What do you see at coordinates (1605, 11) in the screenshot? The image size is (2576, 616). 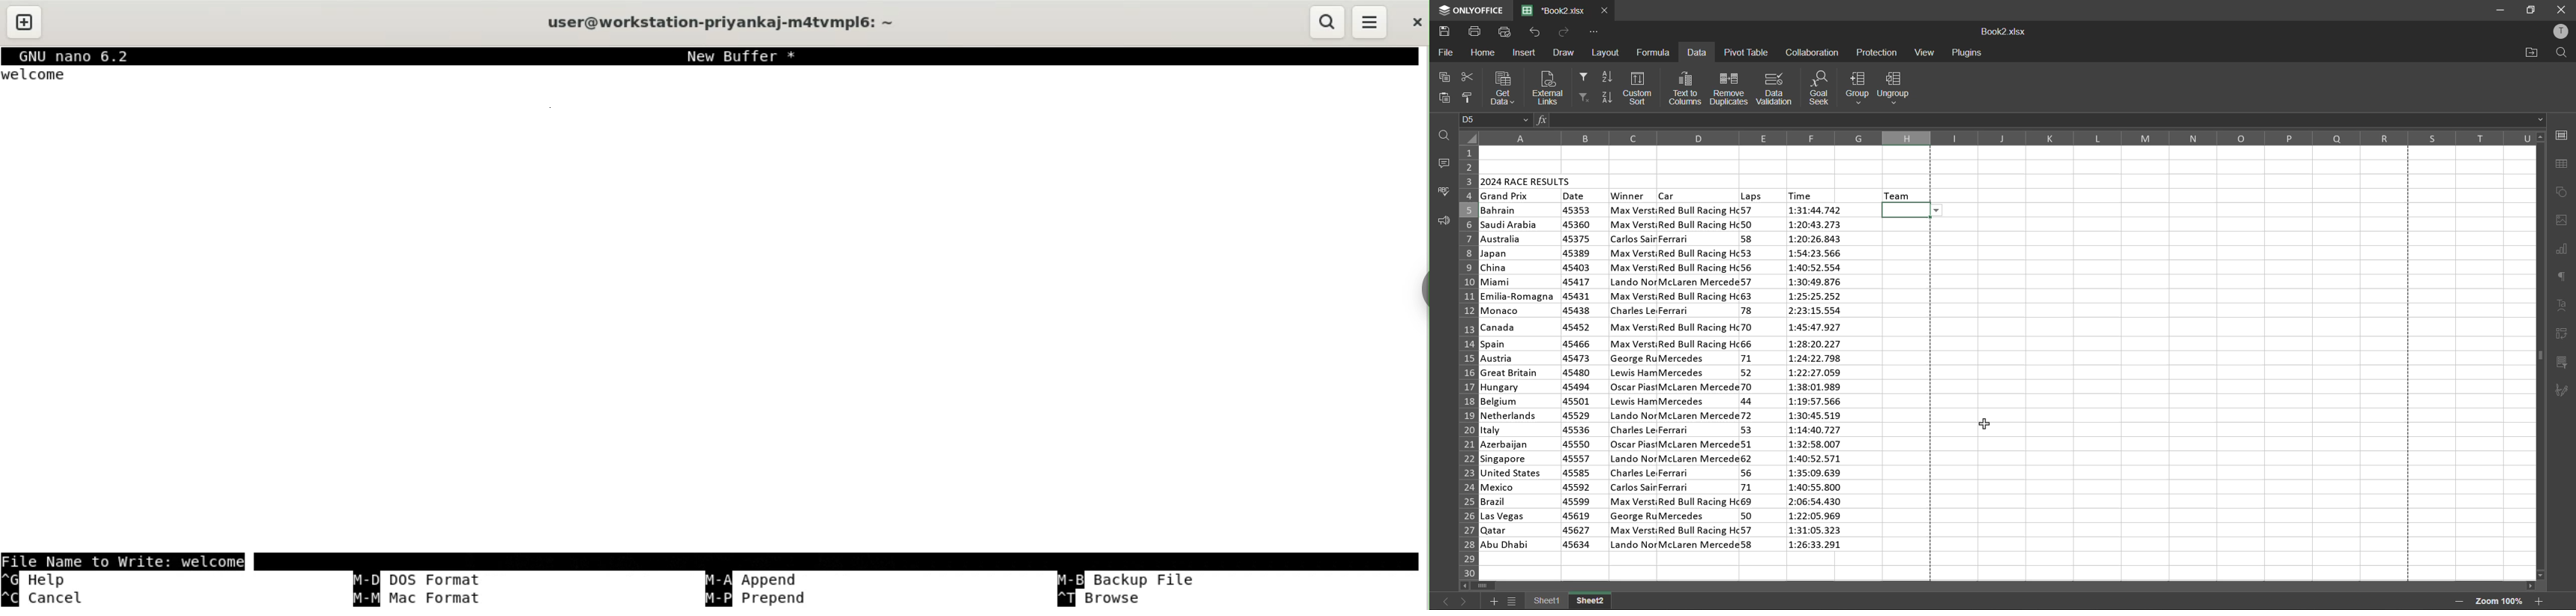 I see `close tab` at bounding box center [1605, 11].